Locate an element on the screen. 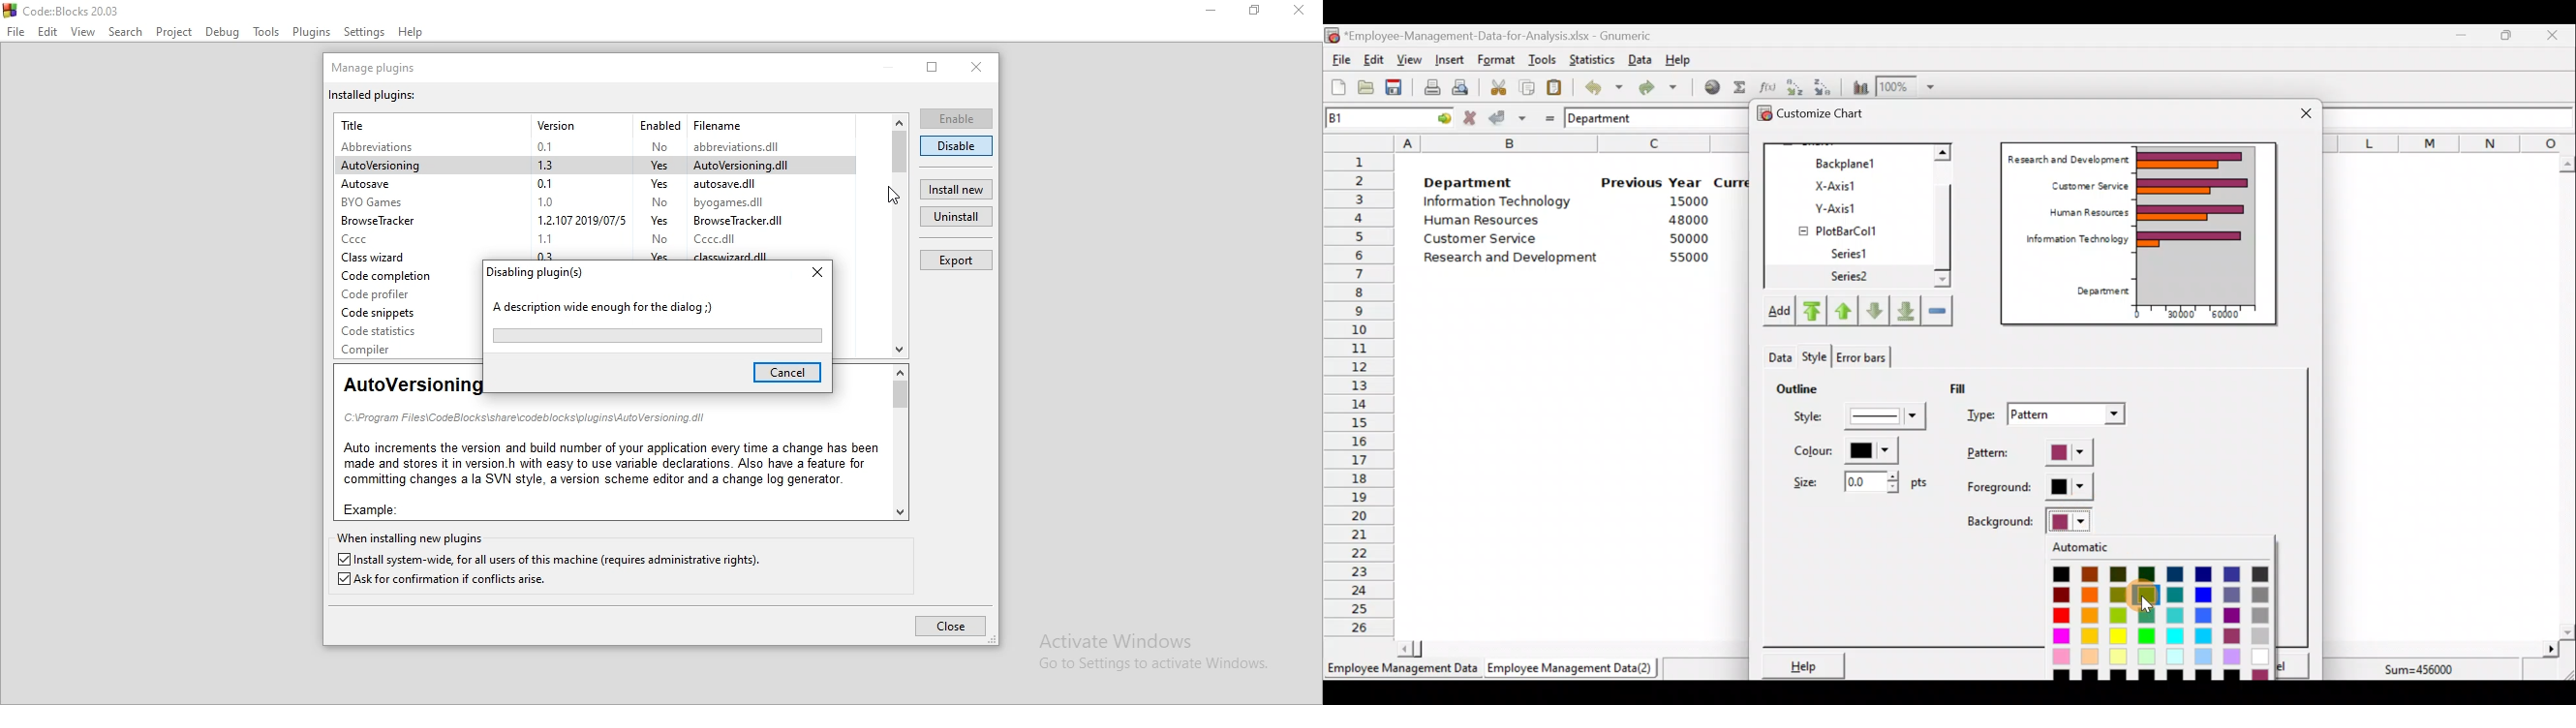 The width and height of the screenshot is (2576, 728). close is located at coordinates (815, 273).